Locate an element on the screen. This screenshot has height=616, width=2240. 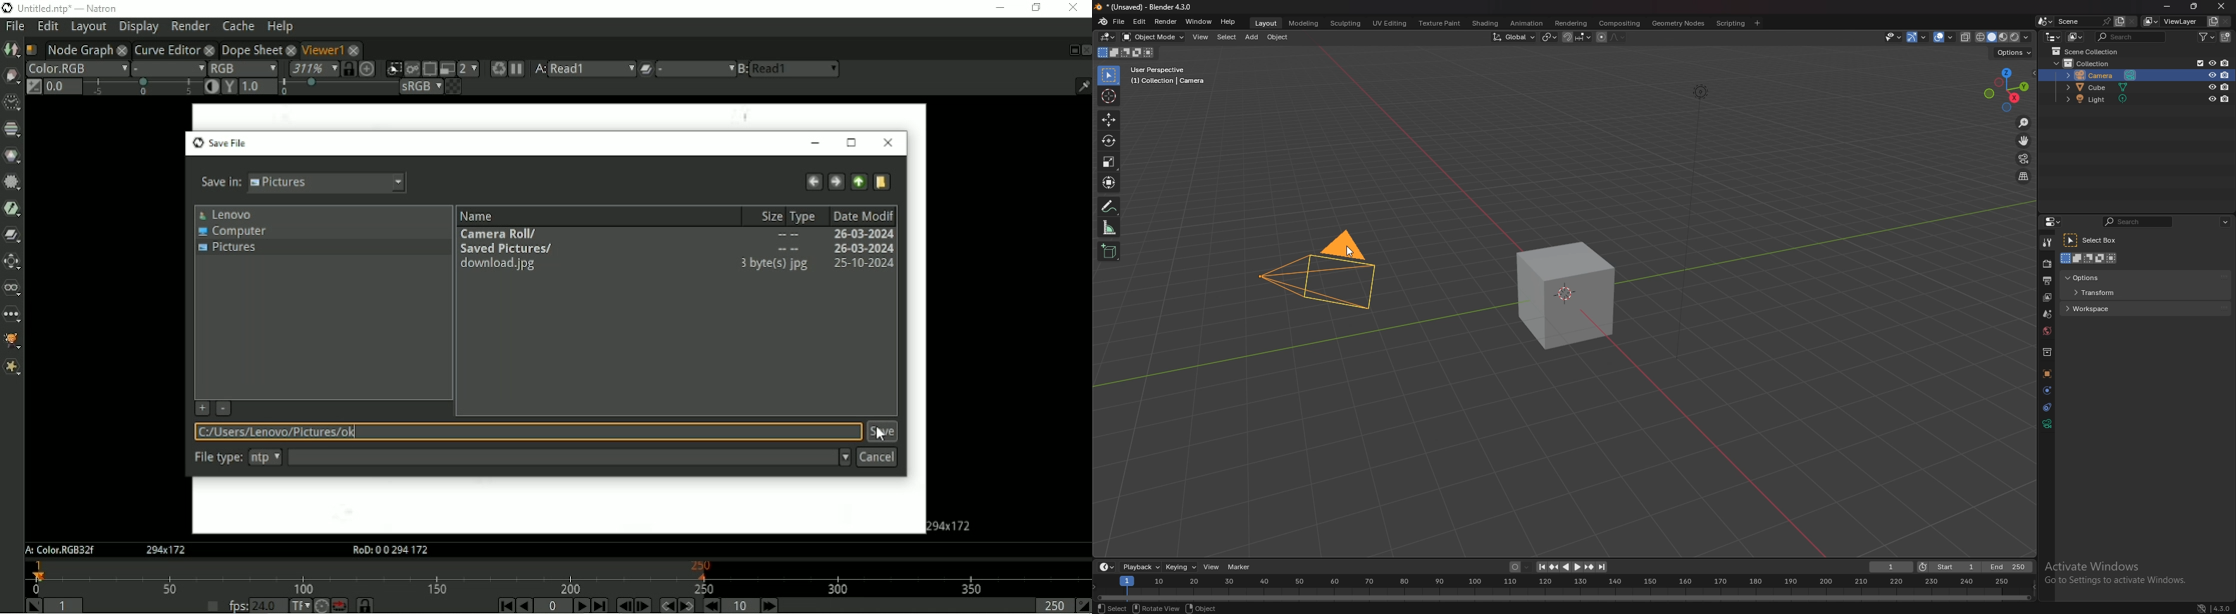
light is located at coordinates (2101, 100).